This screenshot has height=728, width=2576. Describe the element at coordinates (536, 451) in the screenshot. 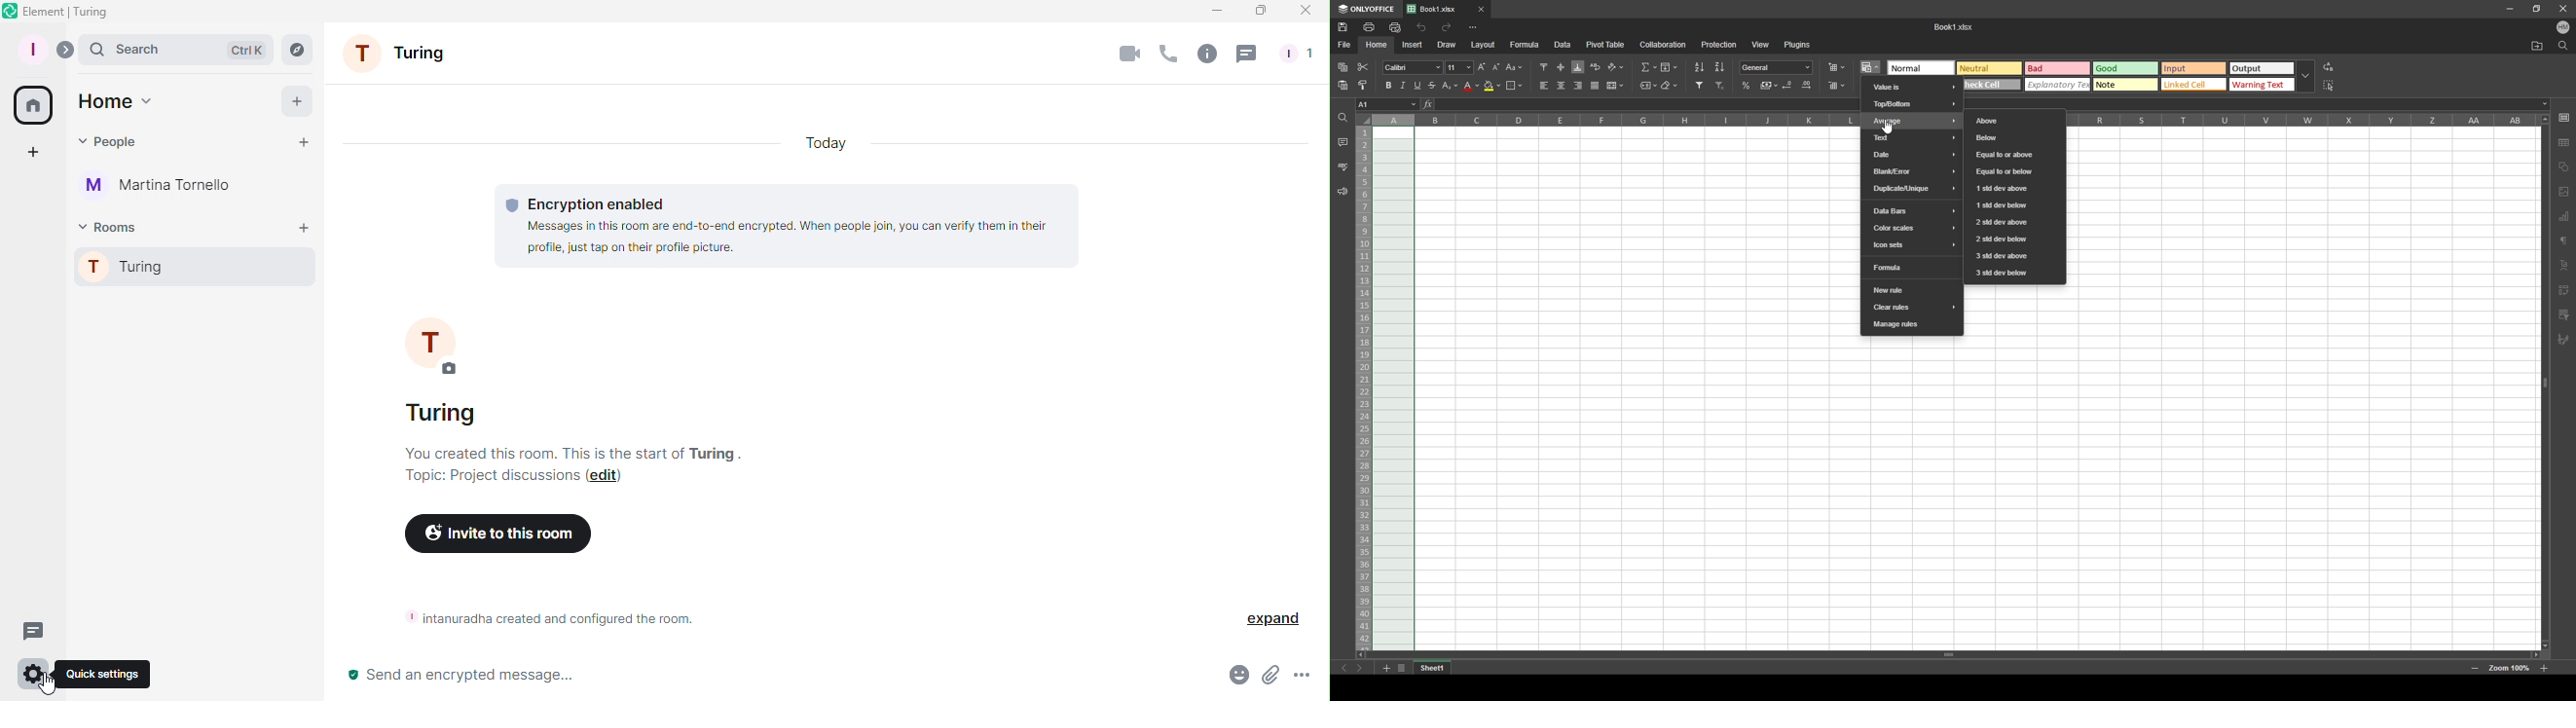

I see `you created this room. this is the start of` at that location.